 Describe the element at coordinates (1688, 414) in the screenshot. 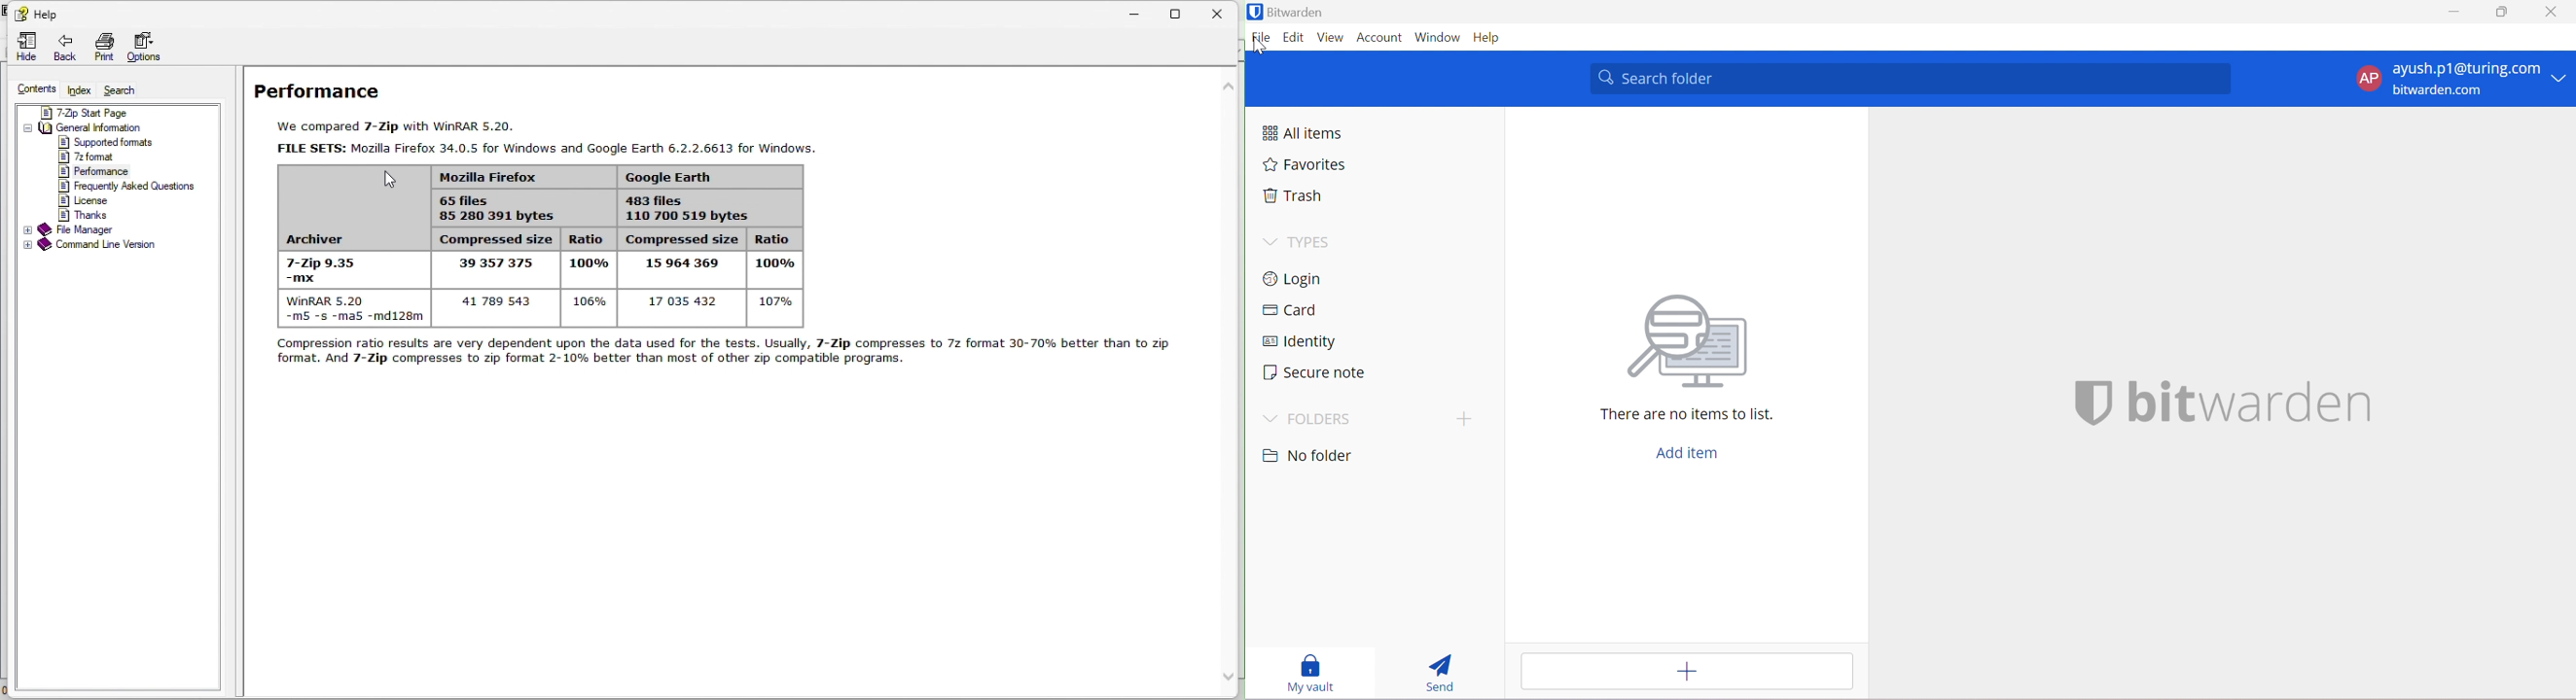

I see `There are no items to list.` at that location.